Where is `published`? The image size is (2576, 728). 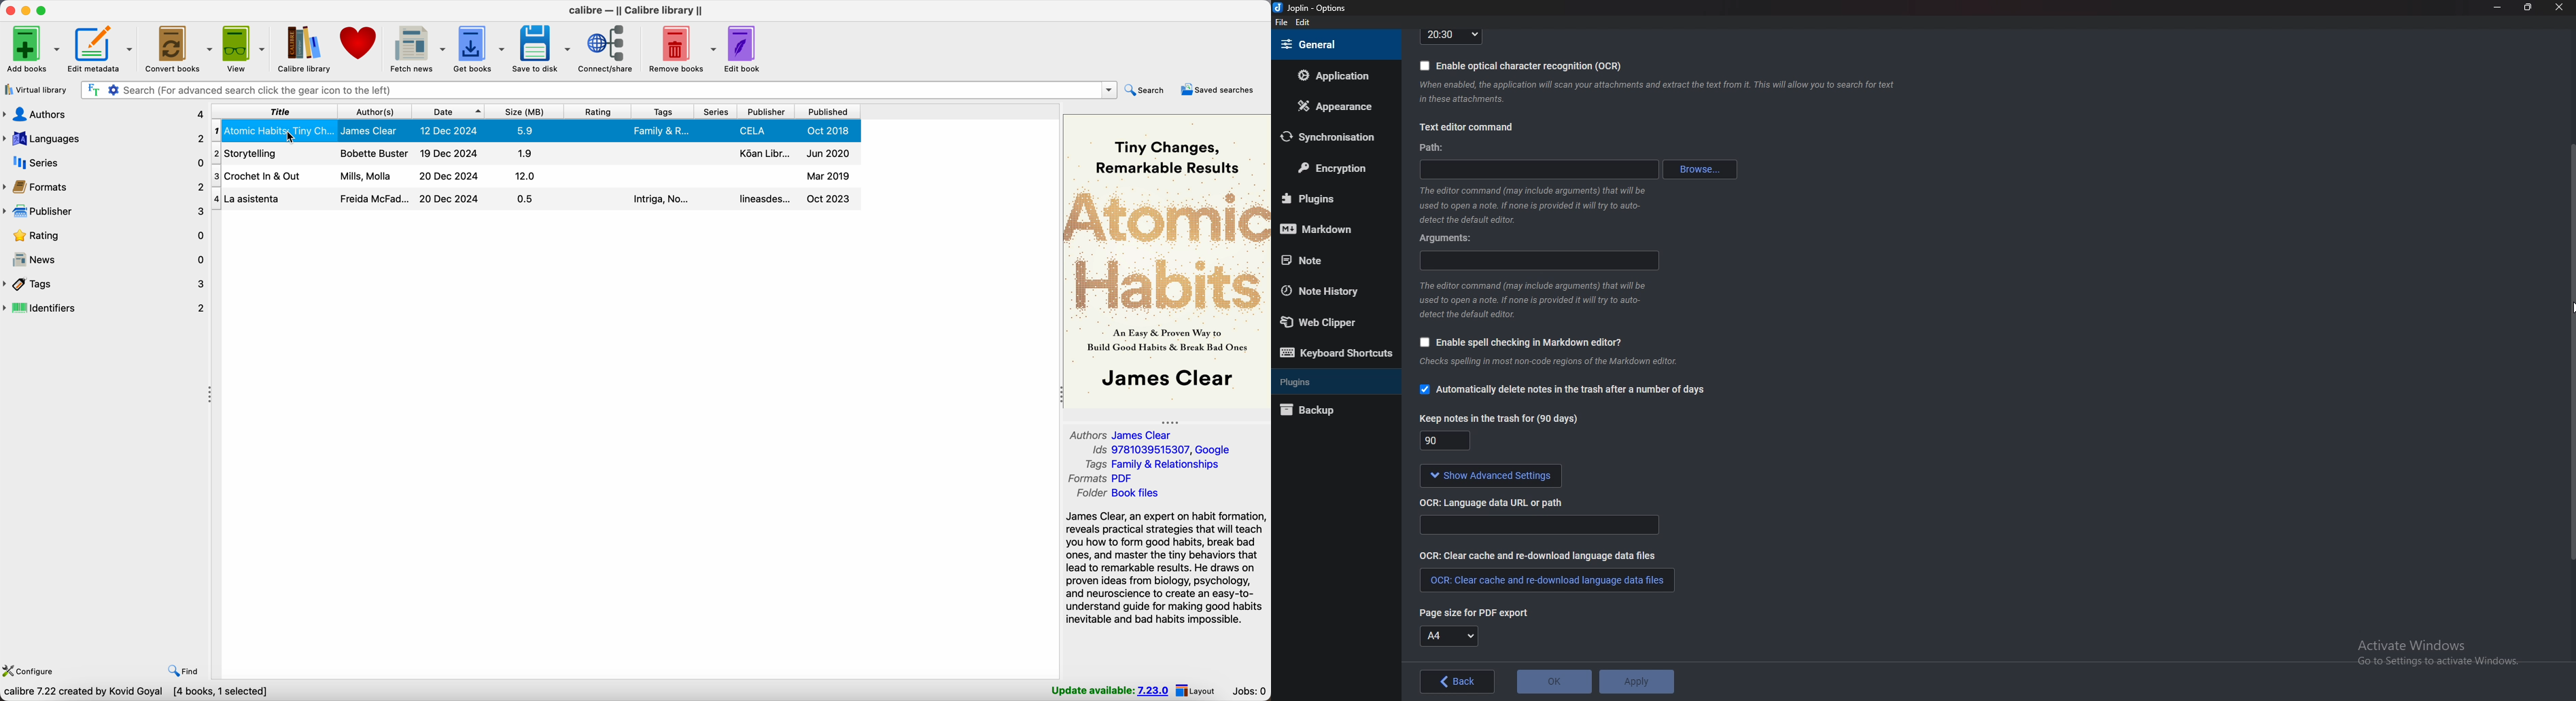
published is located at coordinates (828, 112).